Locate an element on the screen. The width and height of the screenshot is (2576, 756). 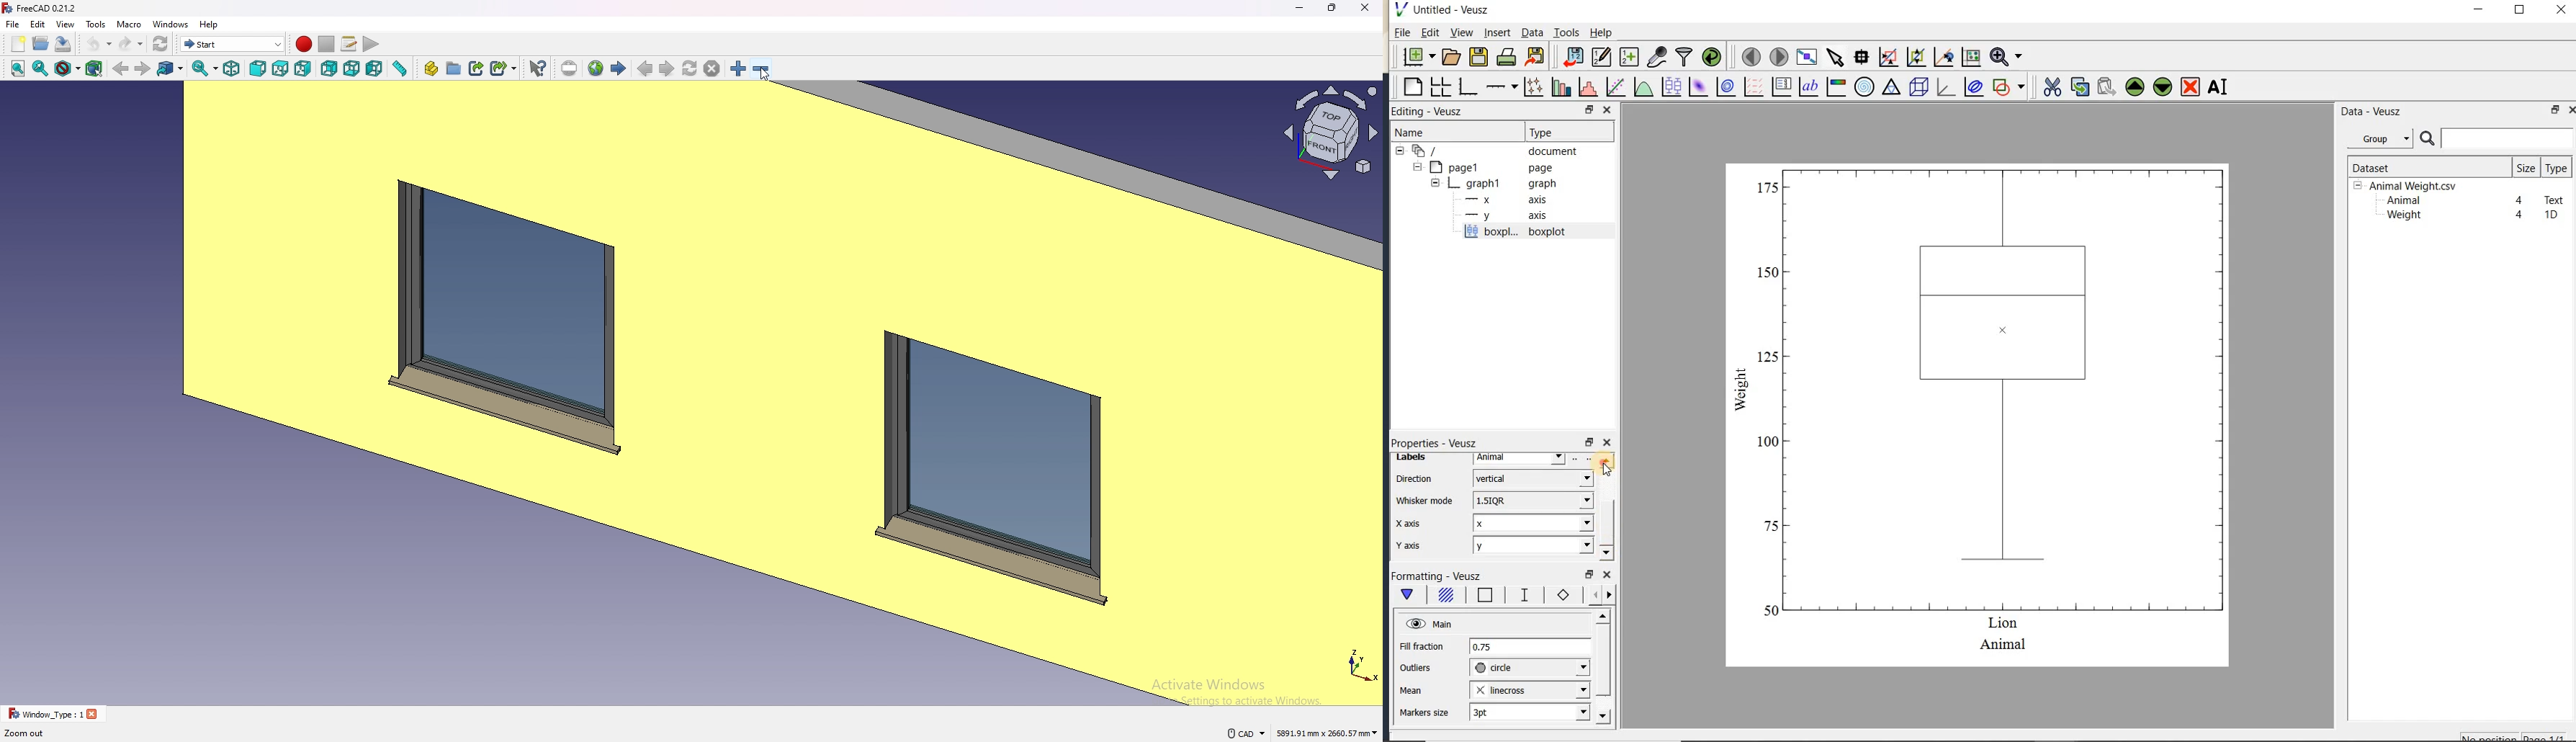
start page is located at coordinates (618, 67).